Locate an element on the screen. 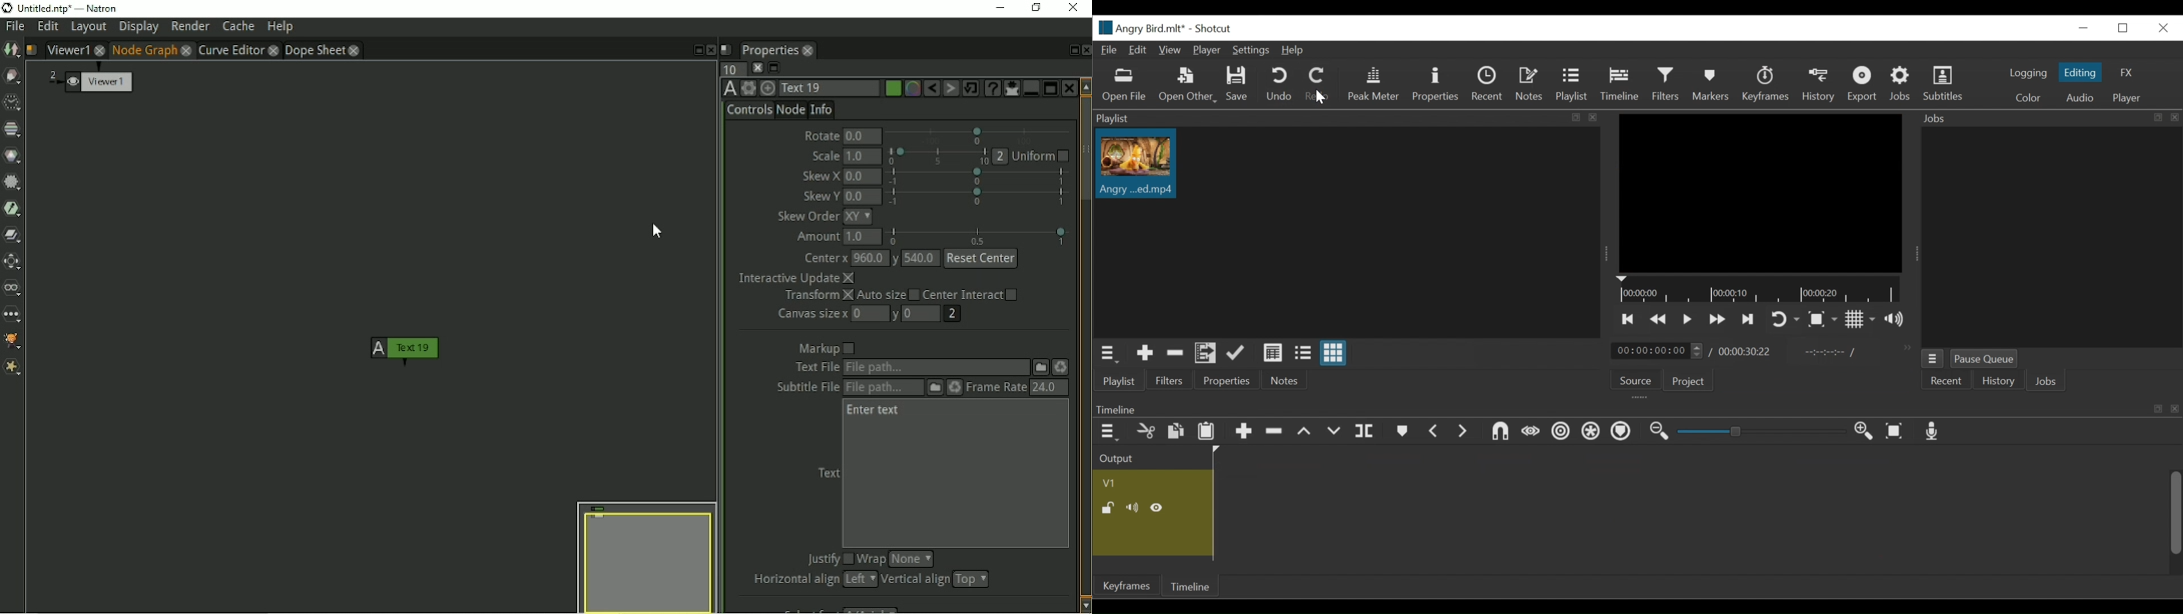 Image resolution: width=2184 pixels, height=616 pixels. View as icons is located at coordinates (1334, 352).